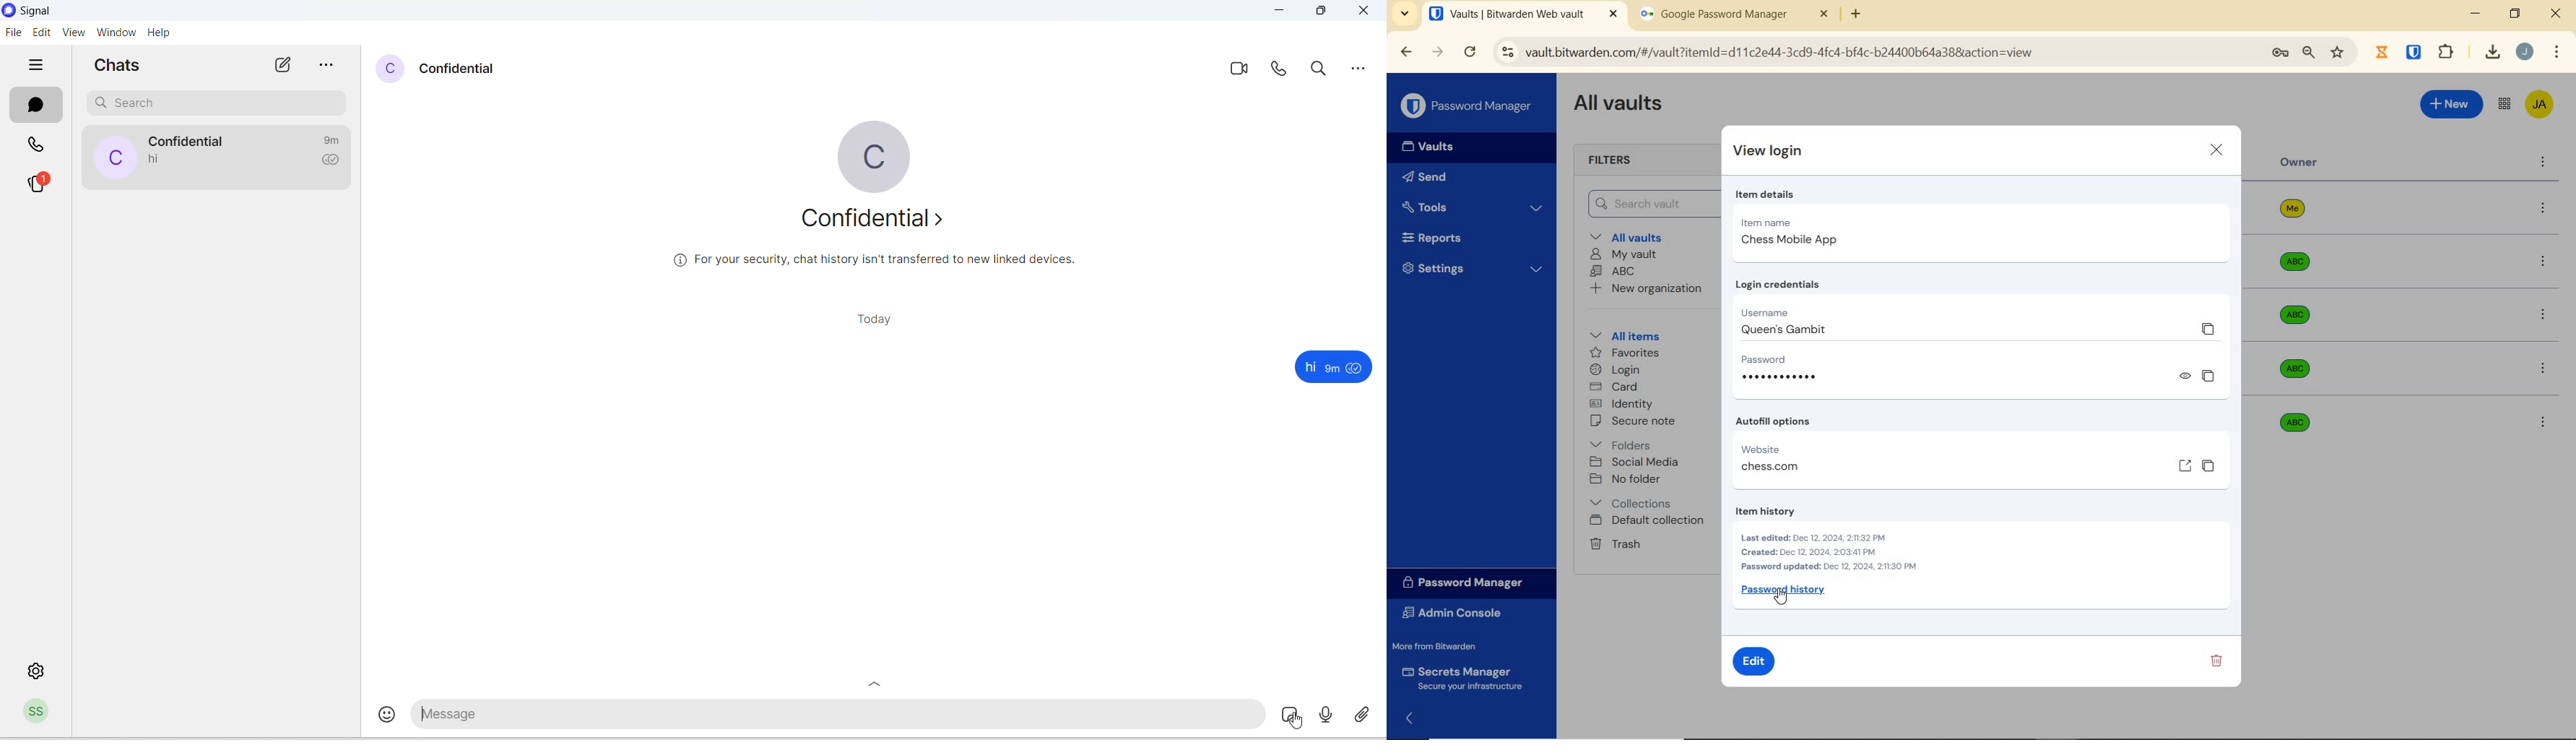 The image size is (2576, 756). What do you see at coordinates (1790, 423) in the screenshot?
I see `Autofill options` at bounding box center [1790, 423].